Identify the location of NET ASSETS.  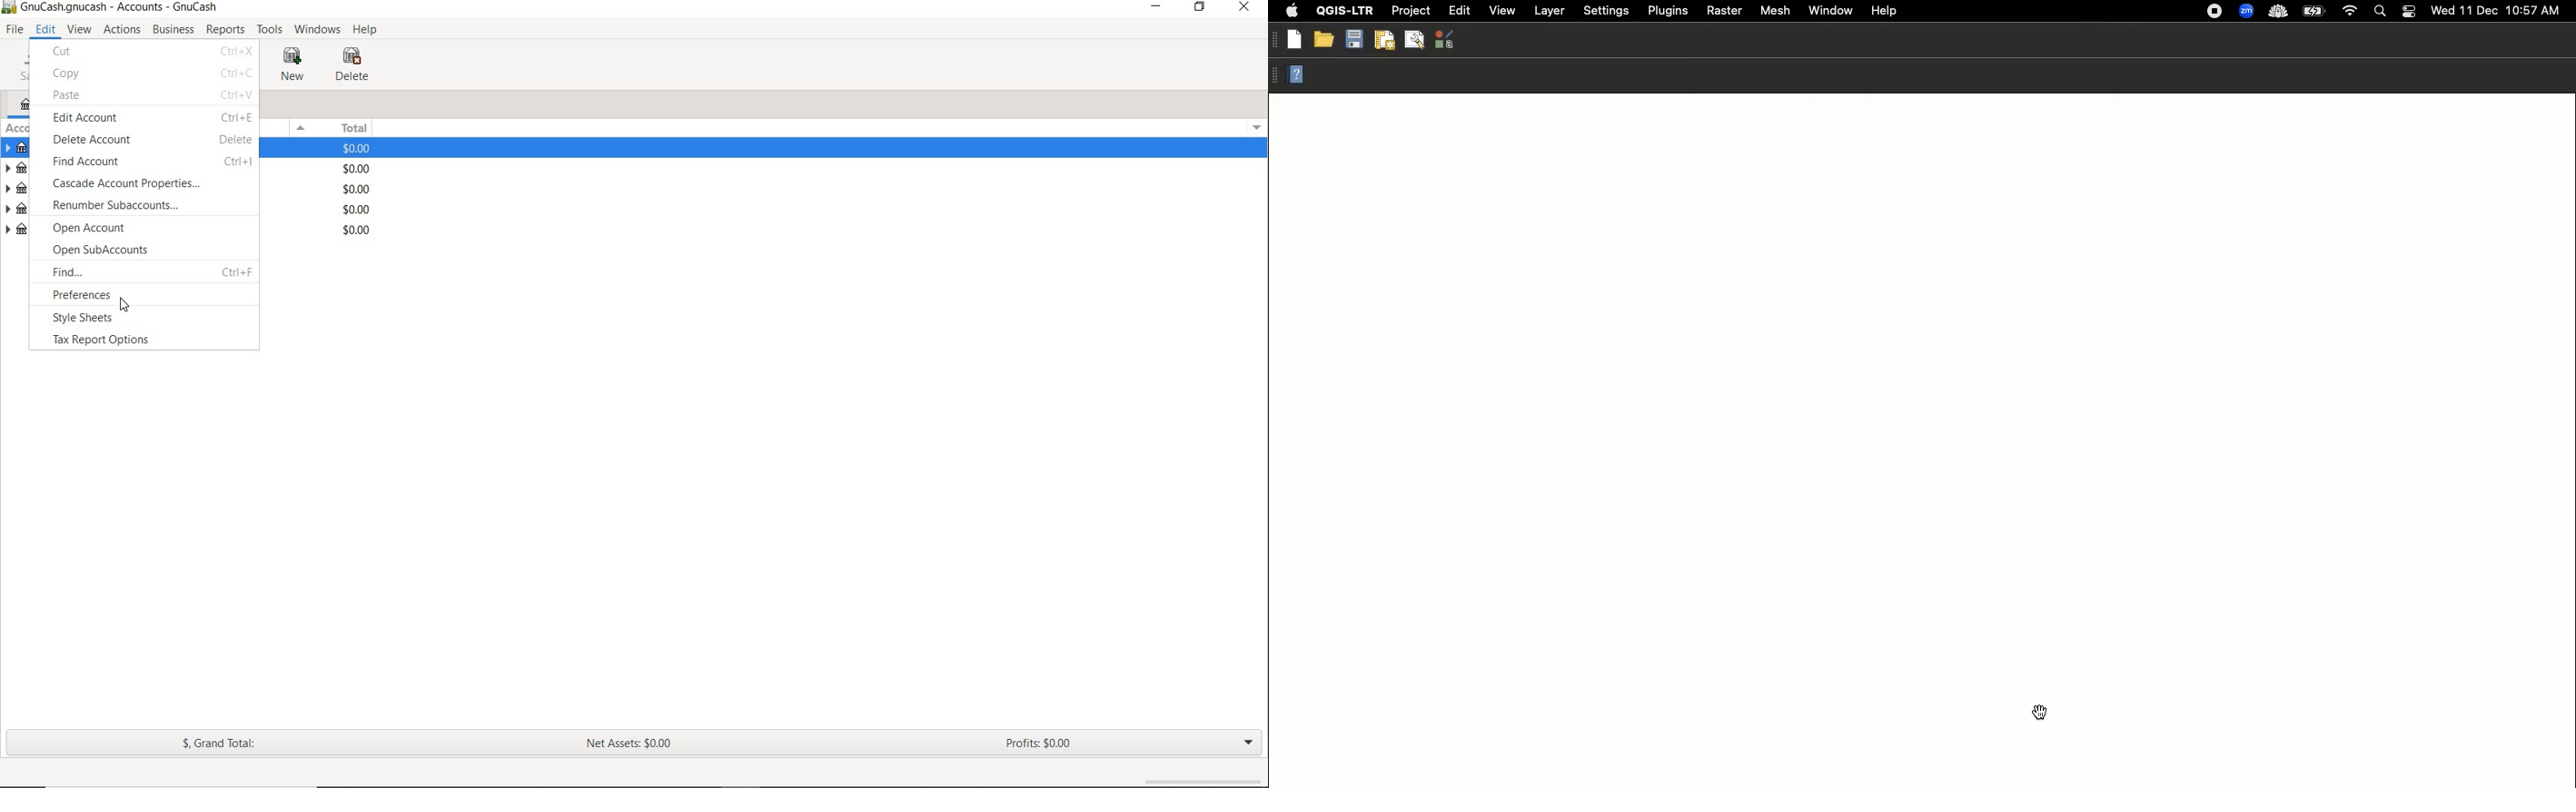
(631, 744).